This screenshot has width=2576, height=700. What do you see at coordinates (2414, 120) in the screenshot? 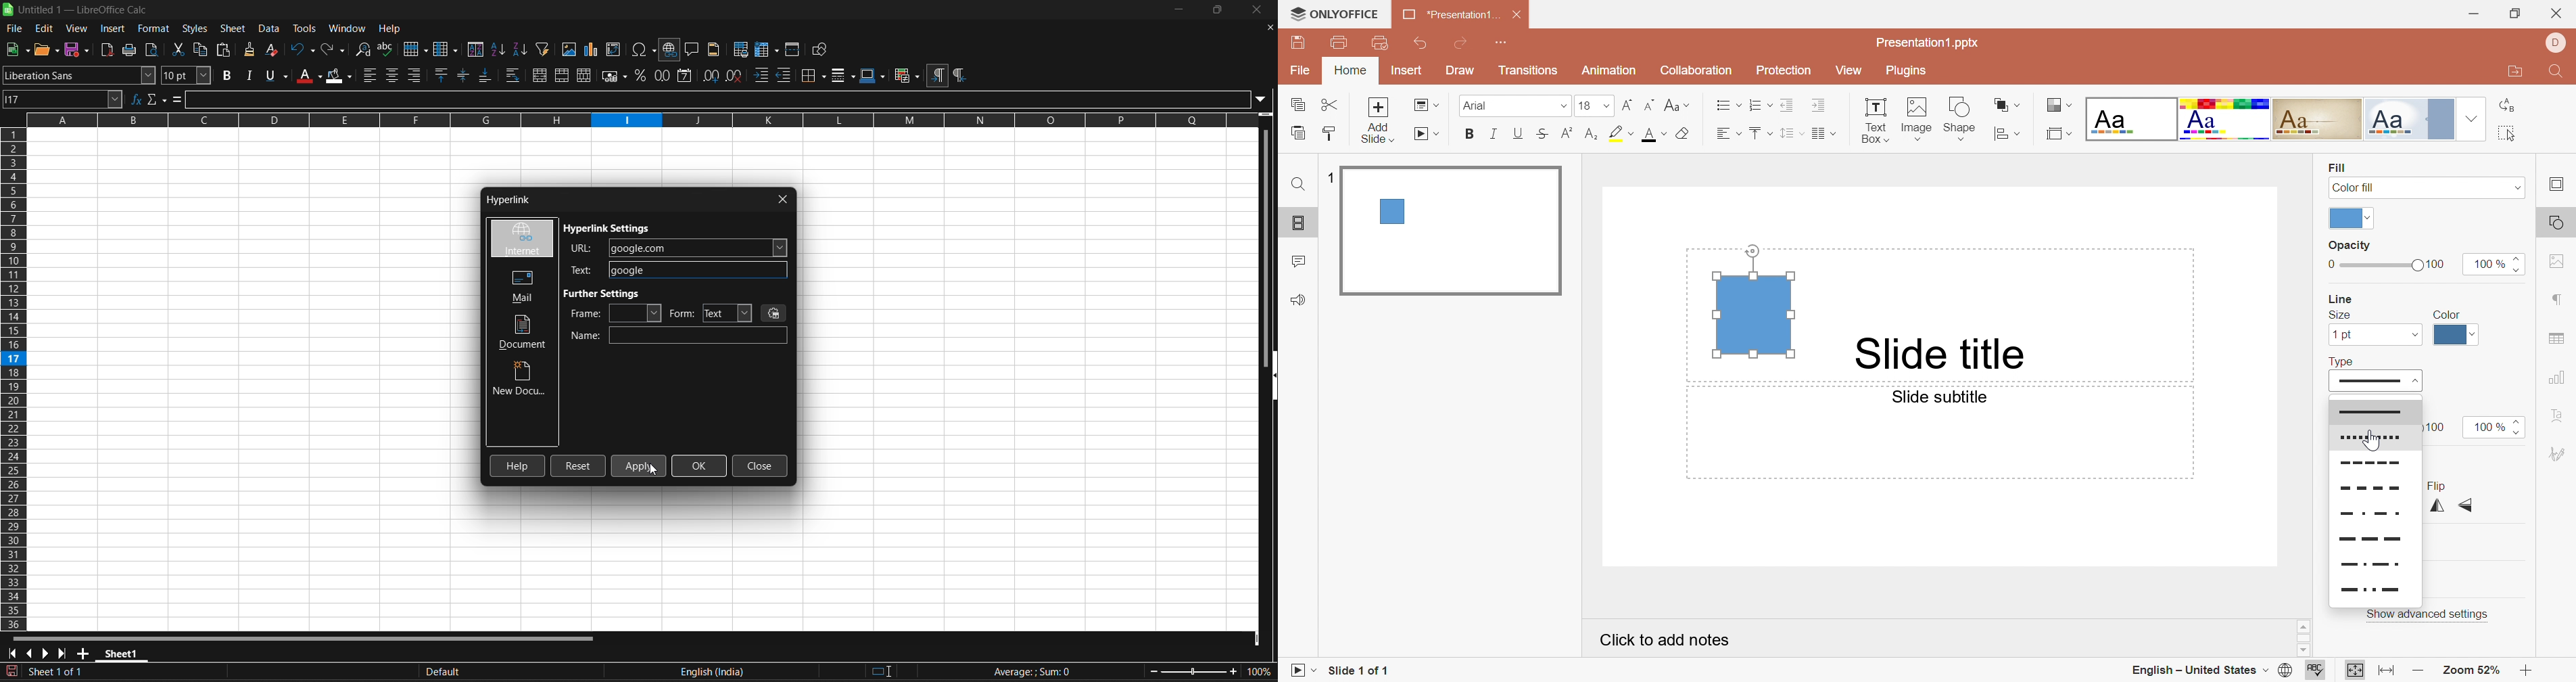
I see `Official` at bounding box center [2414, 120].